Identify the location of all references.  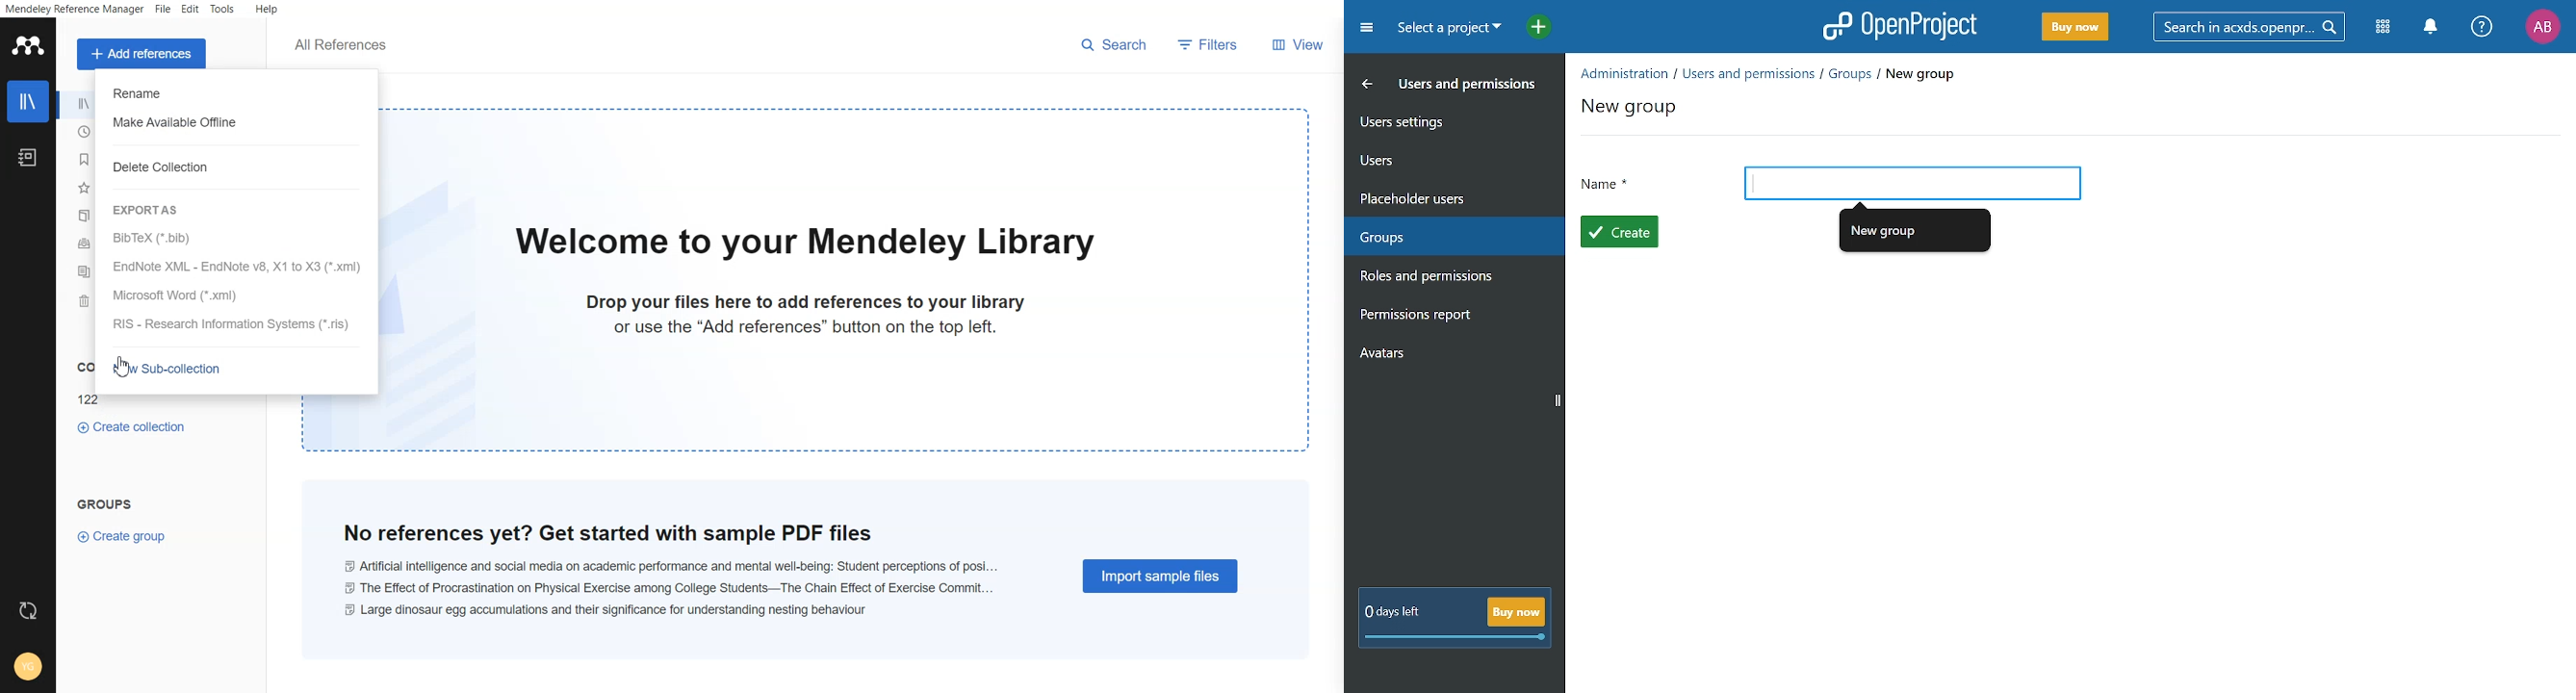
(336, 46).